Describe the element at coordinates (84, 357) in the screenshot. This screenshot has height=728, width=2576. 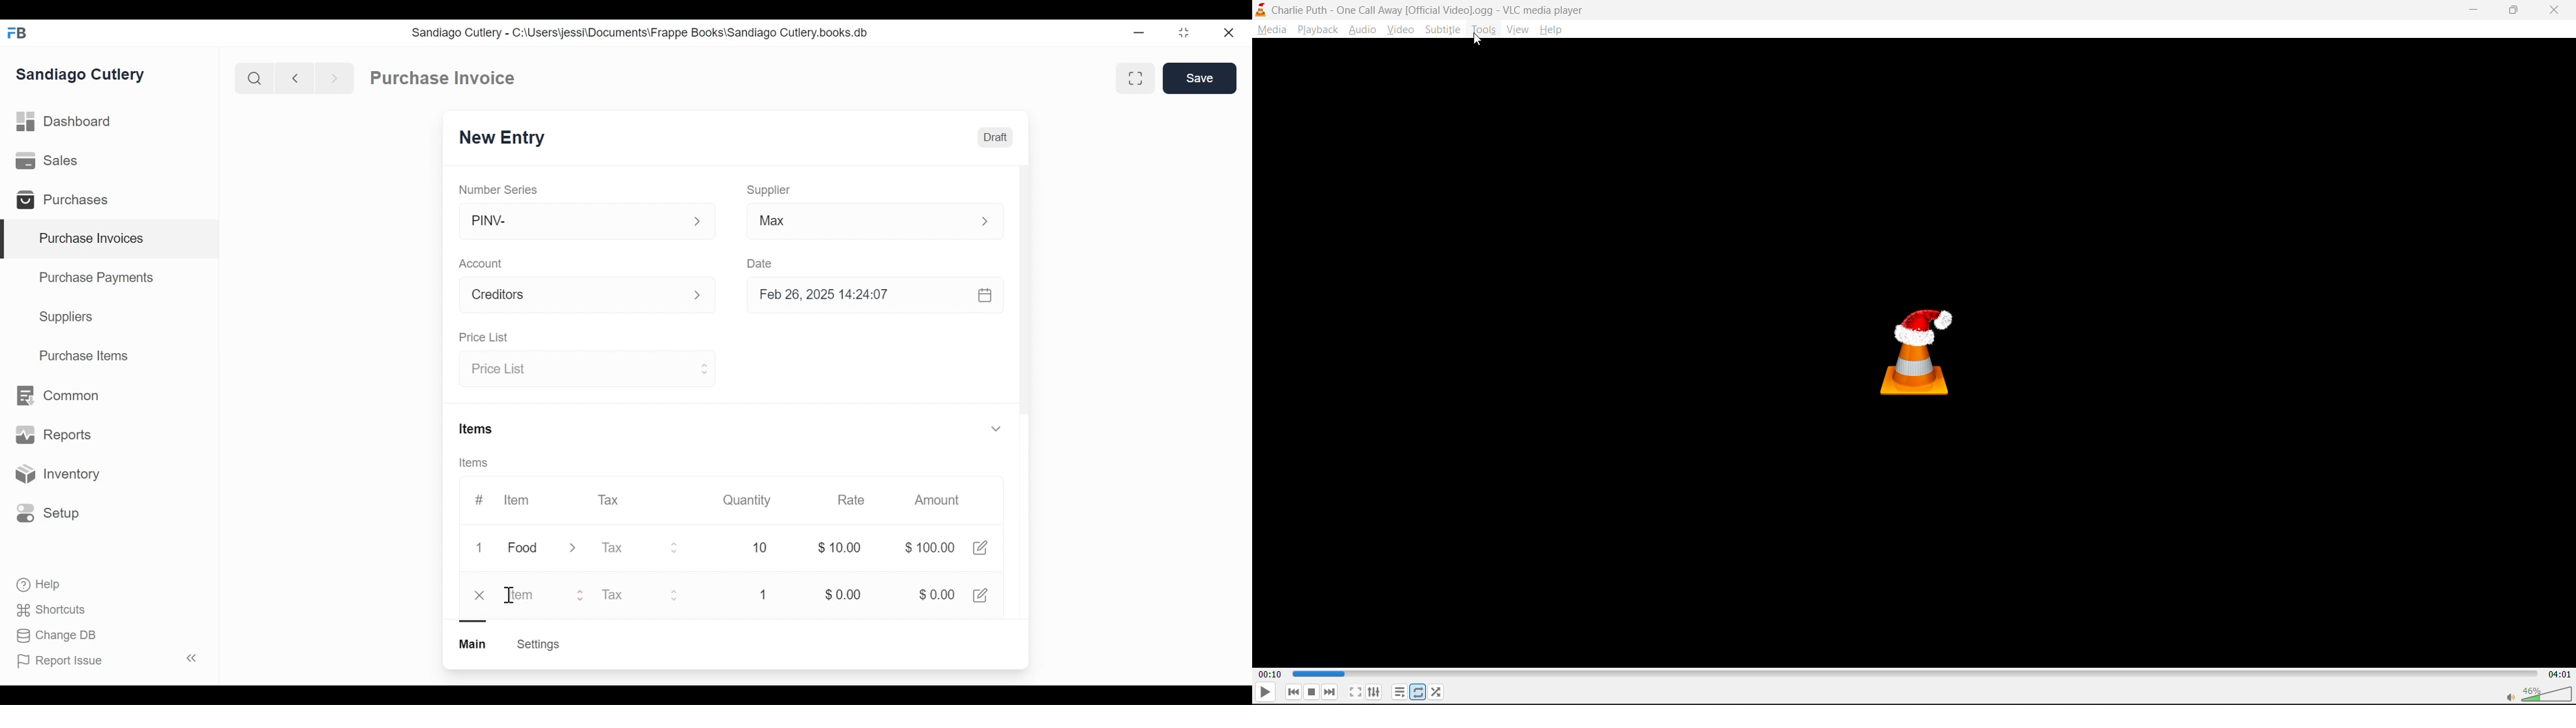
I see `Purchase Items` at that location.